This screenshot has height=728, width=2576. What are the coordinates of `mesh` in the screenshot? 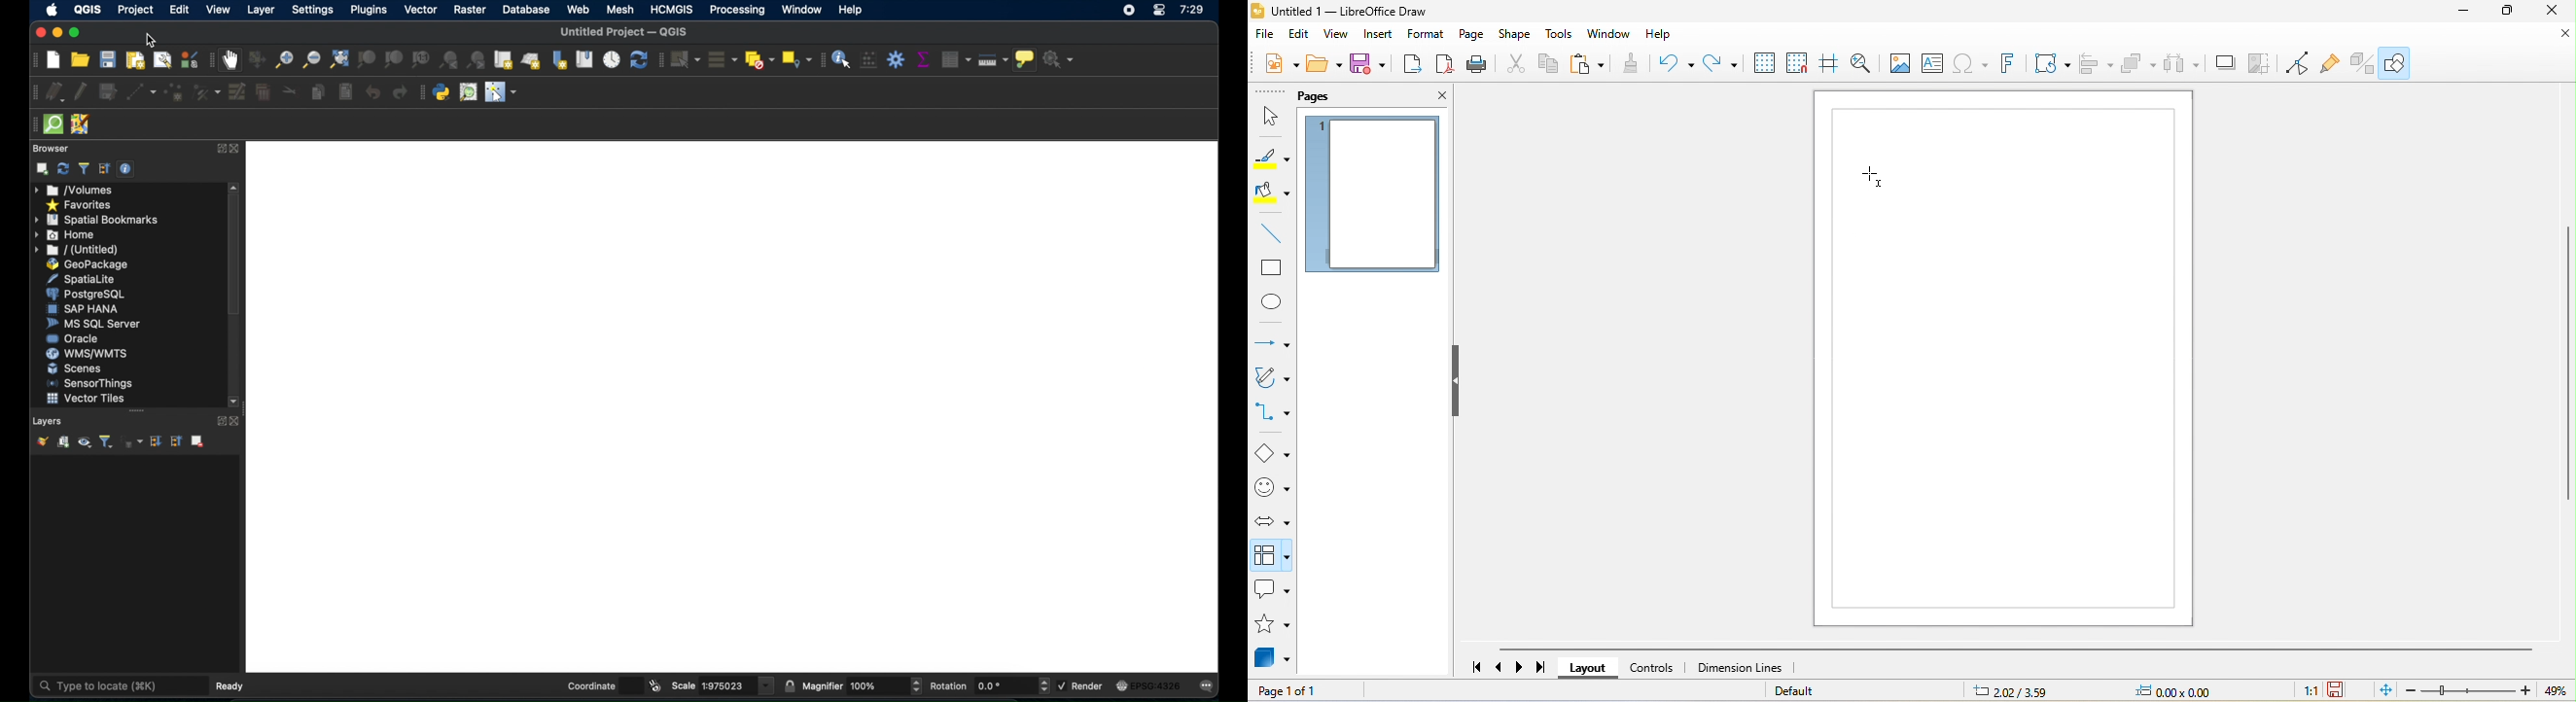 It's located at (622, 9).